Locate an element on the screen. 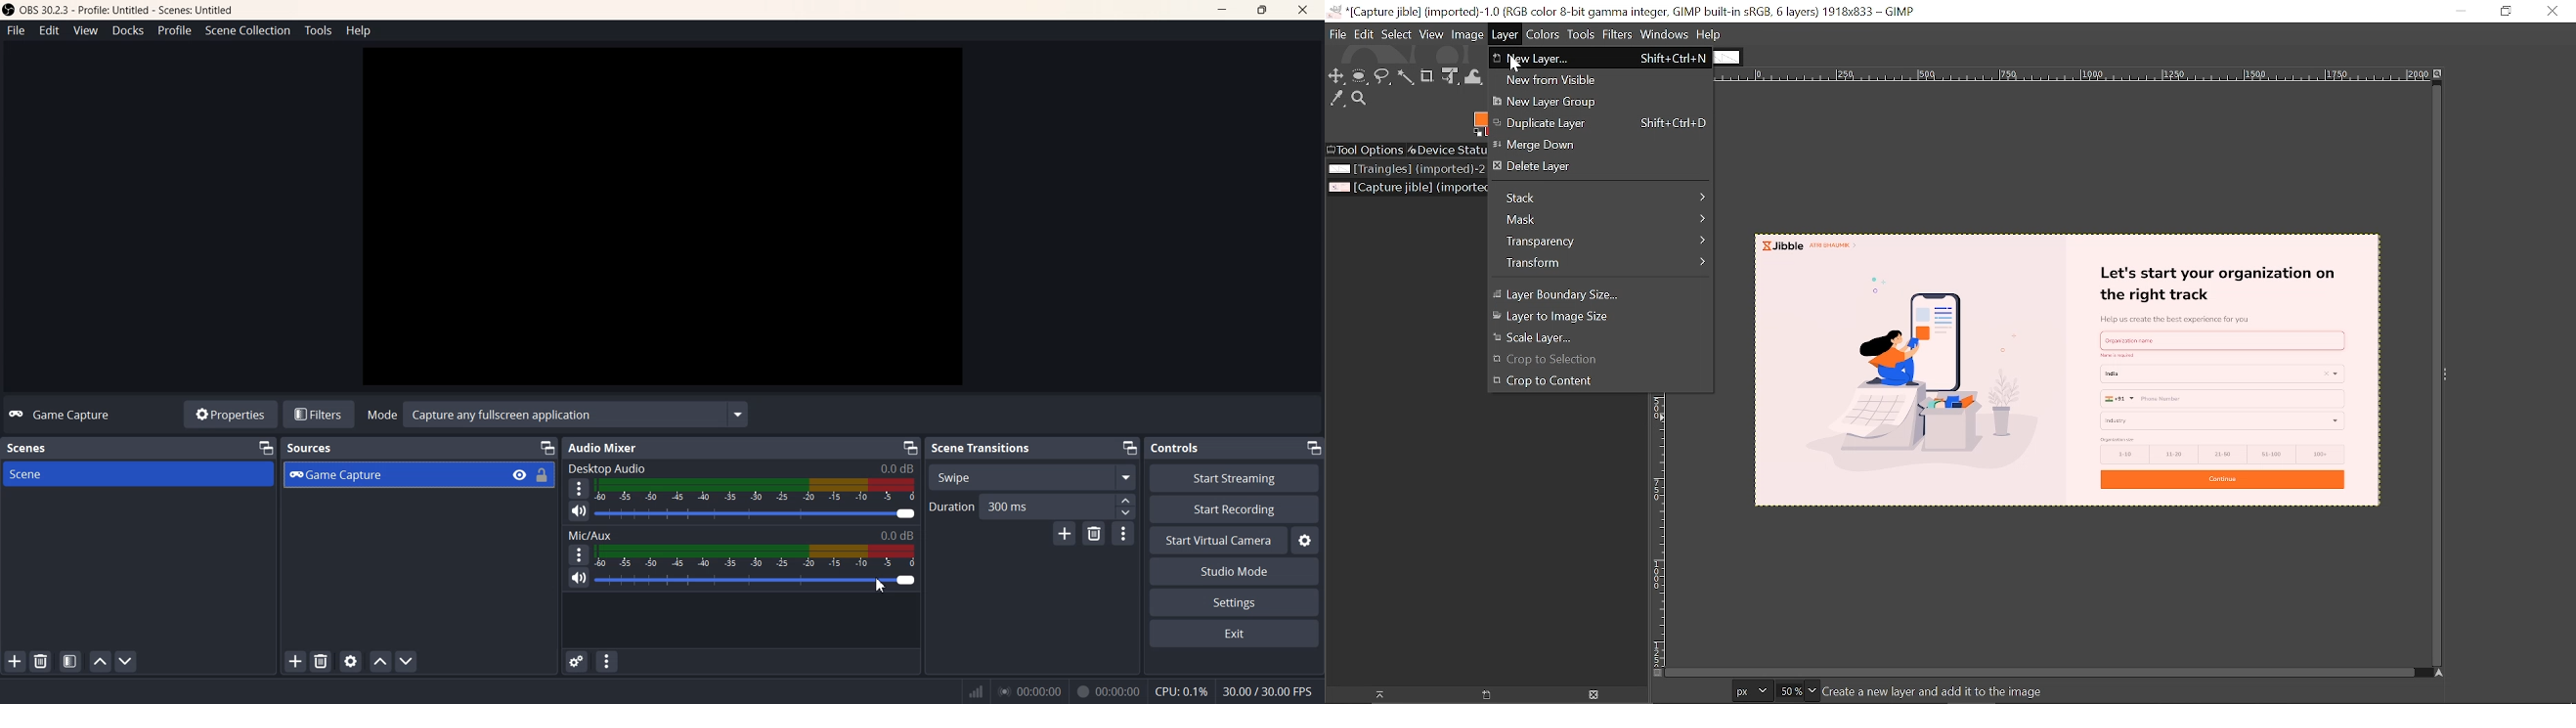 This screenshot has width=2576, height=728. Move Source Up is located at coordinates (381, 663).